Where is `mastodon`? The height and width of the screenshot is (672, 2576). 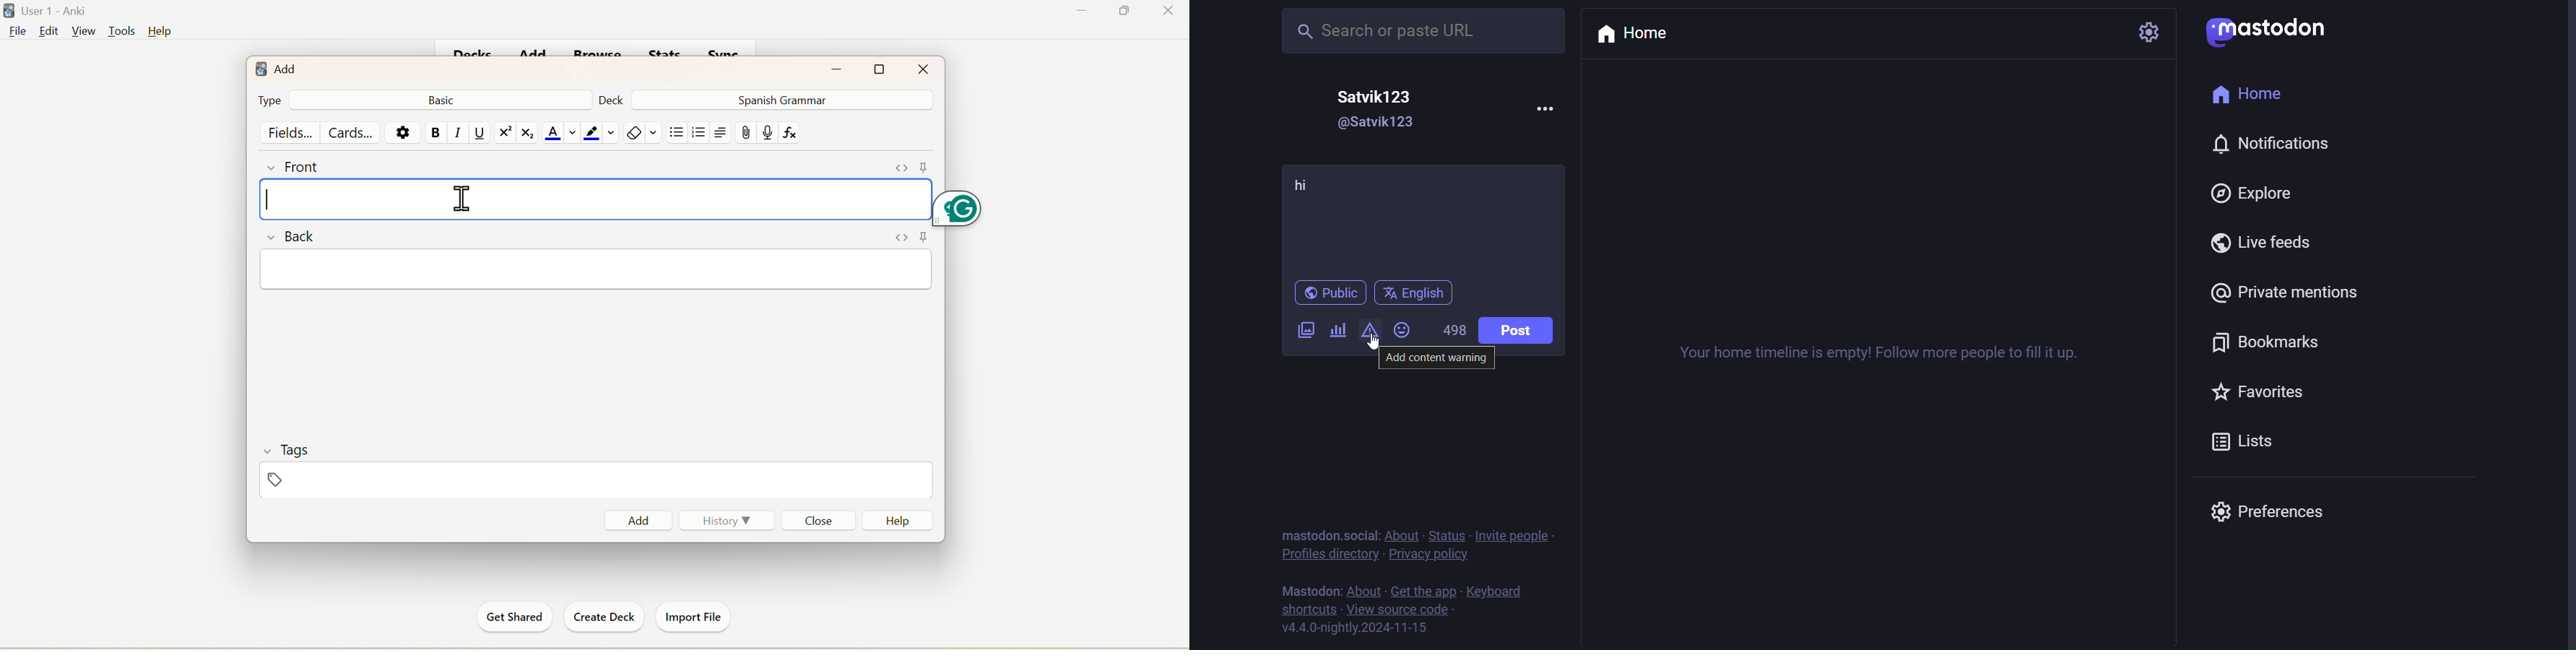 mastodon is located at coordinates (2270, 29).